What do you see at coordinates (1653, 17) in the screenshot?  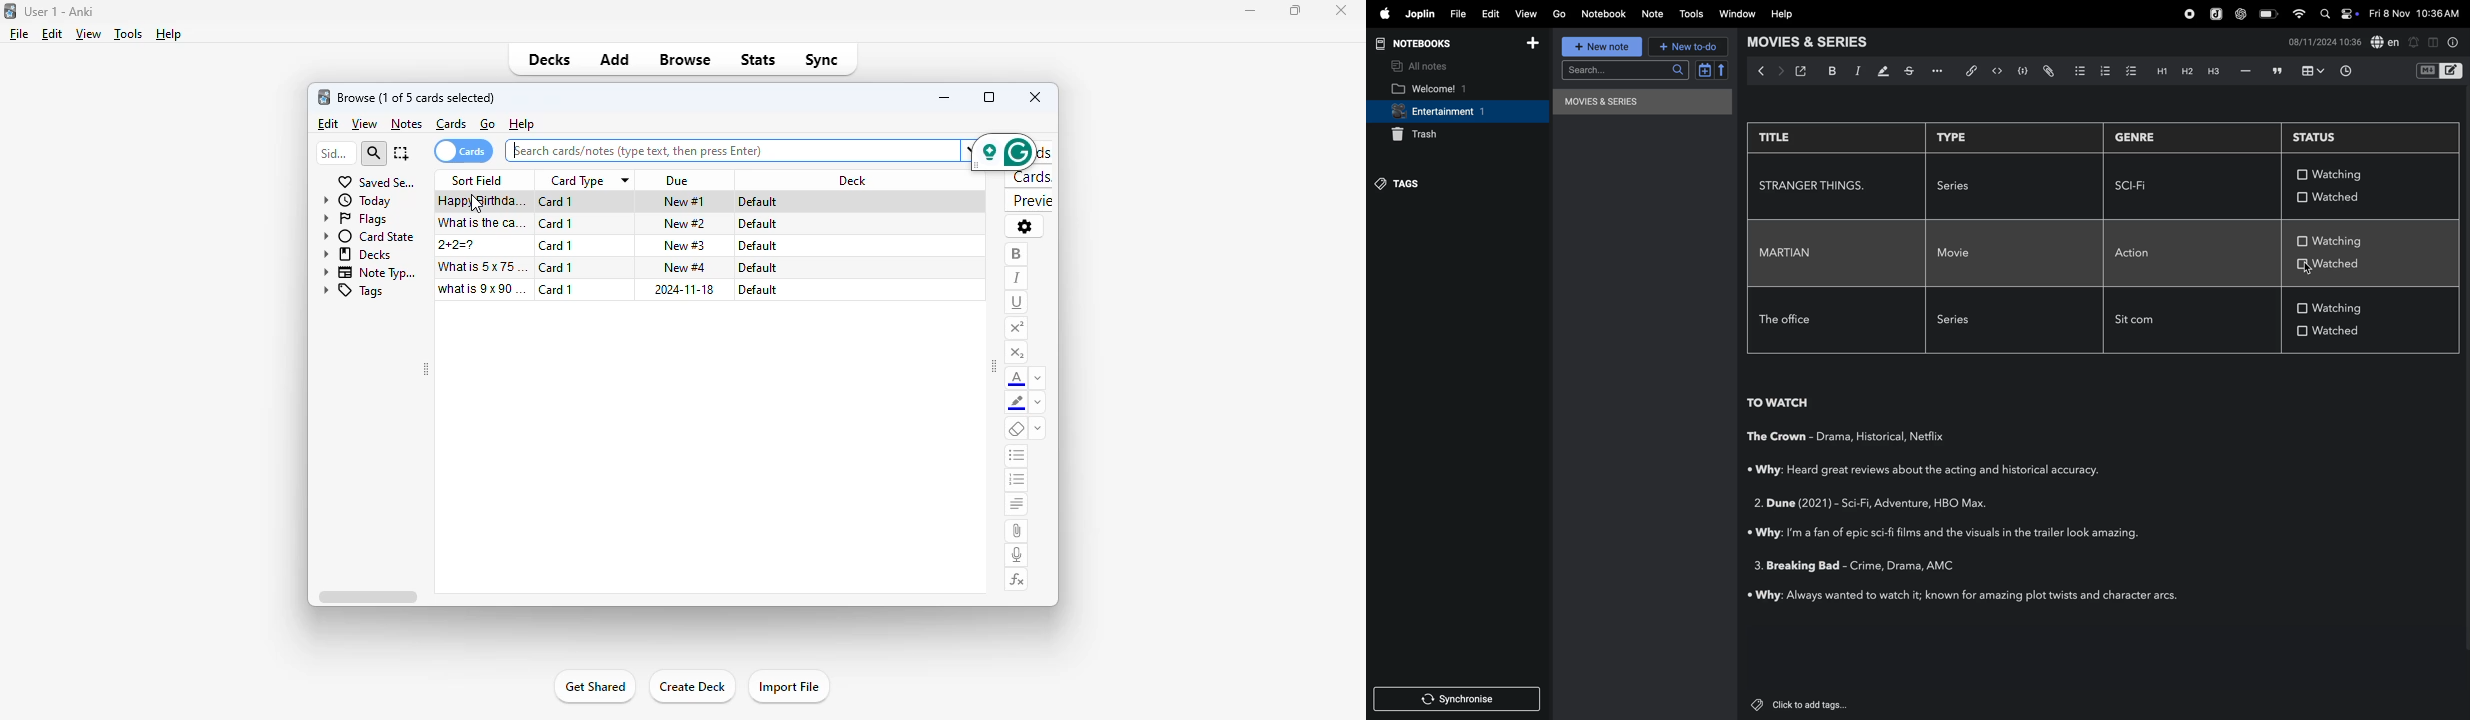 I see `note` at bounding box center [1653, 17].